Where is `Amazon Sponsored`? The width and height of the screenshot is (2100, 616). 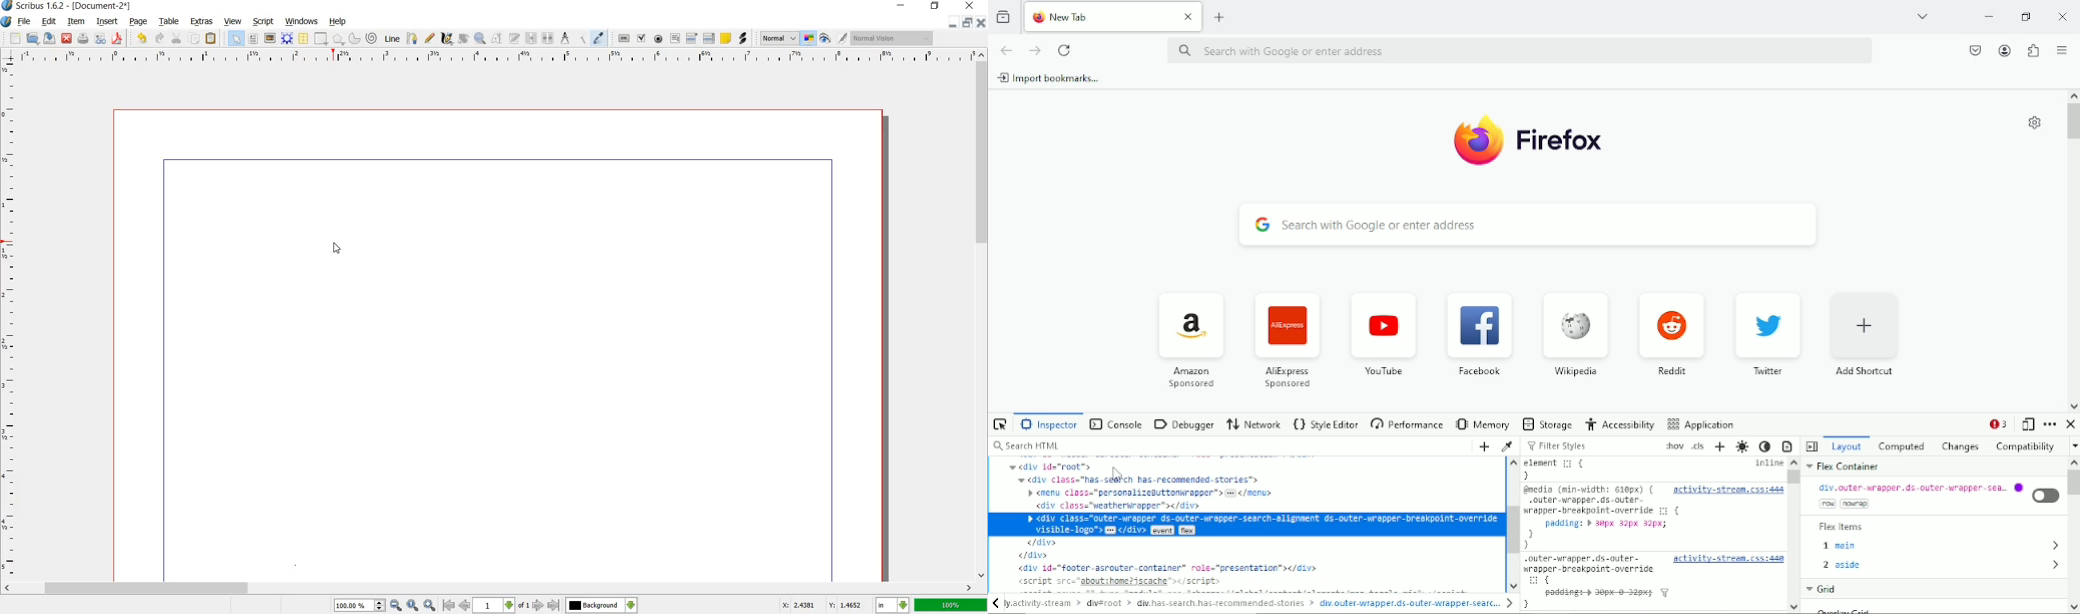
Amazon Sponsored is located at coordinates (1188, 339).